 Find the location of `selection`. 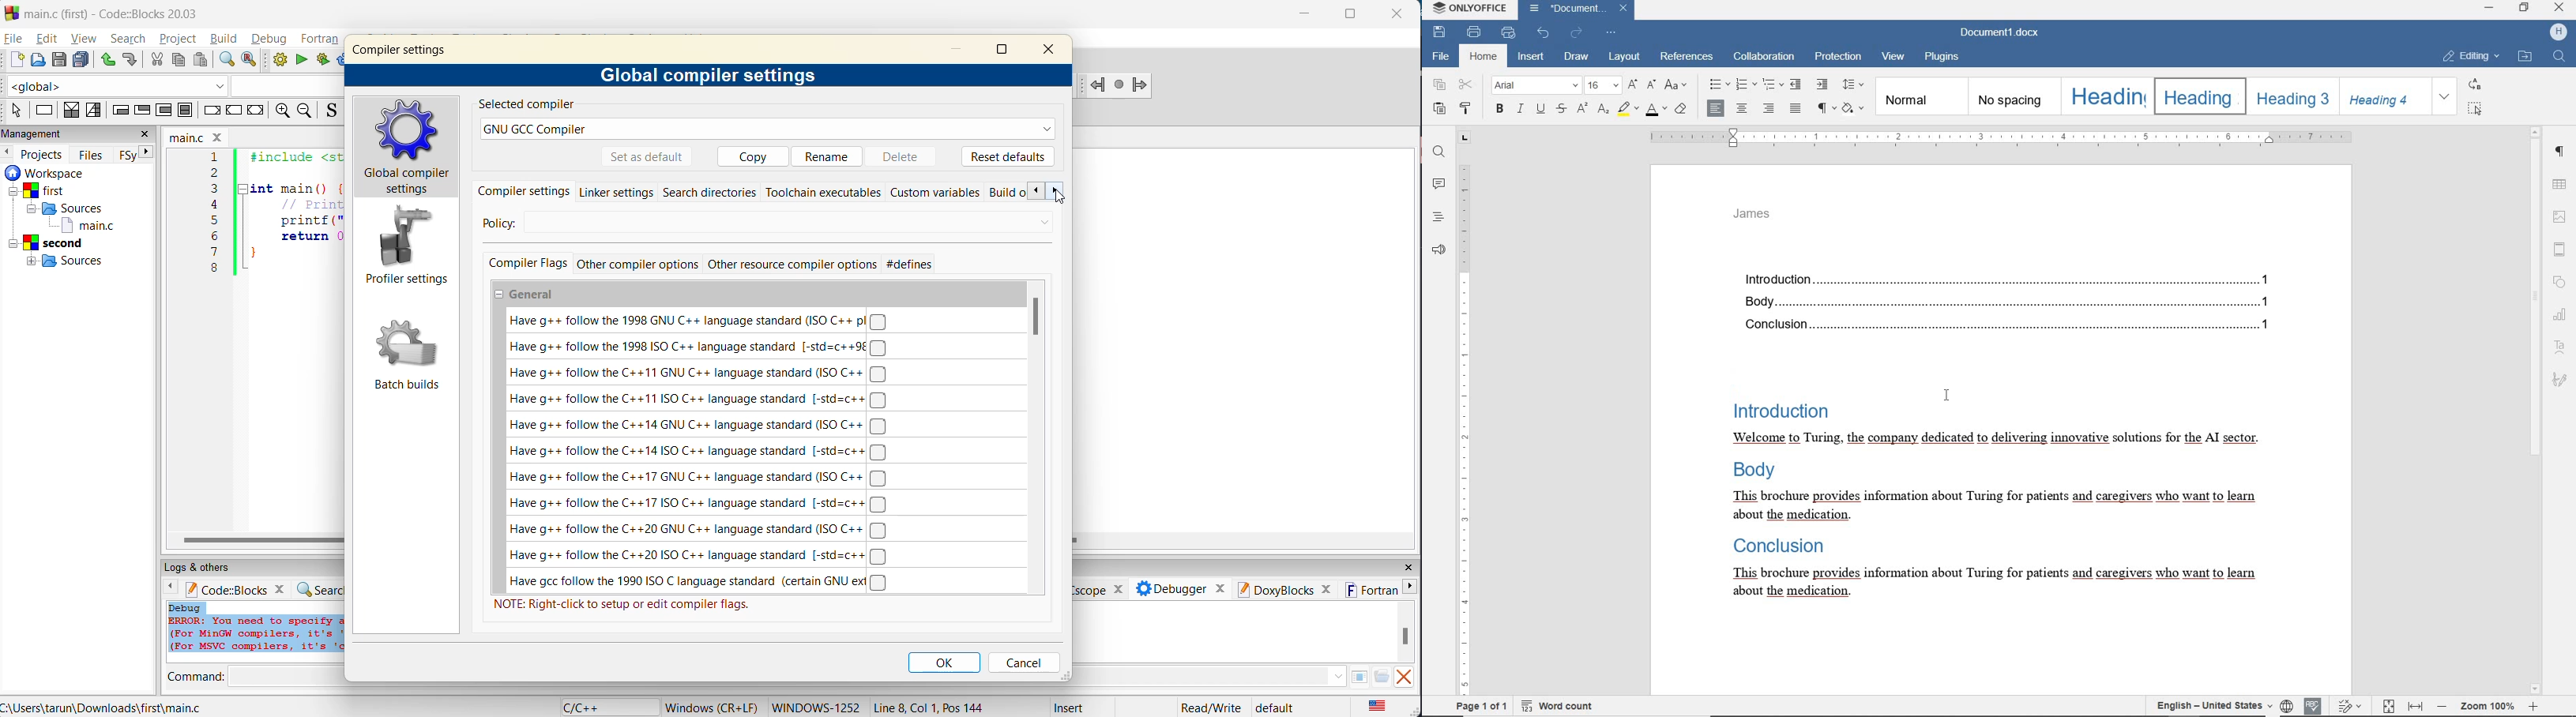

selection is located at coordinates (92, 111).